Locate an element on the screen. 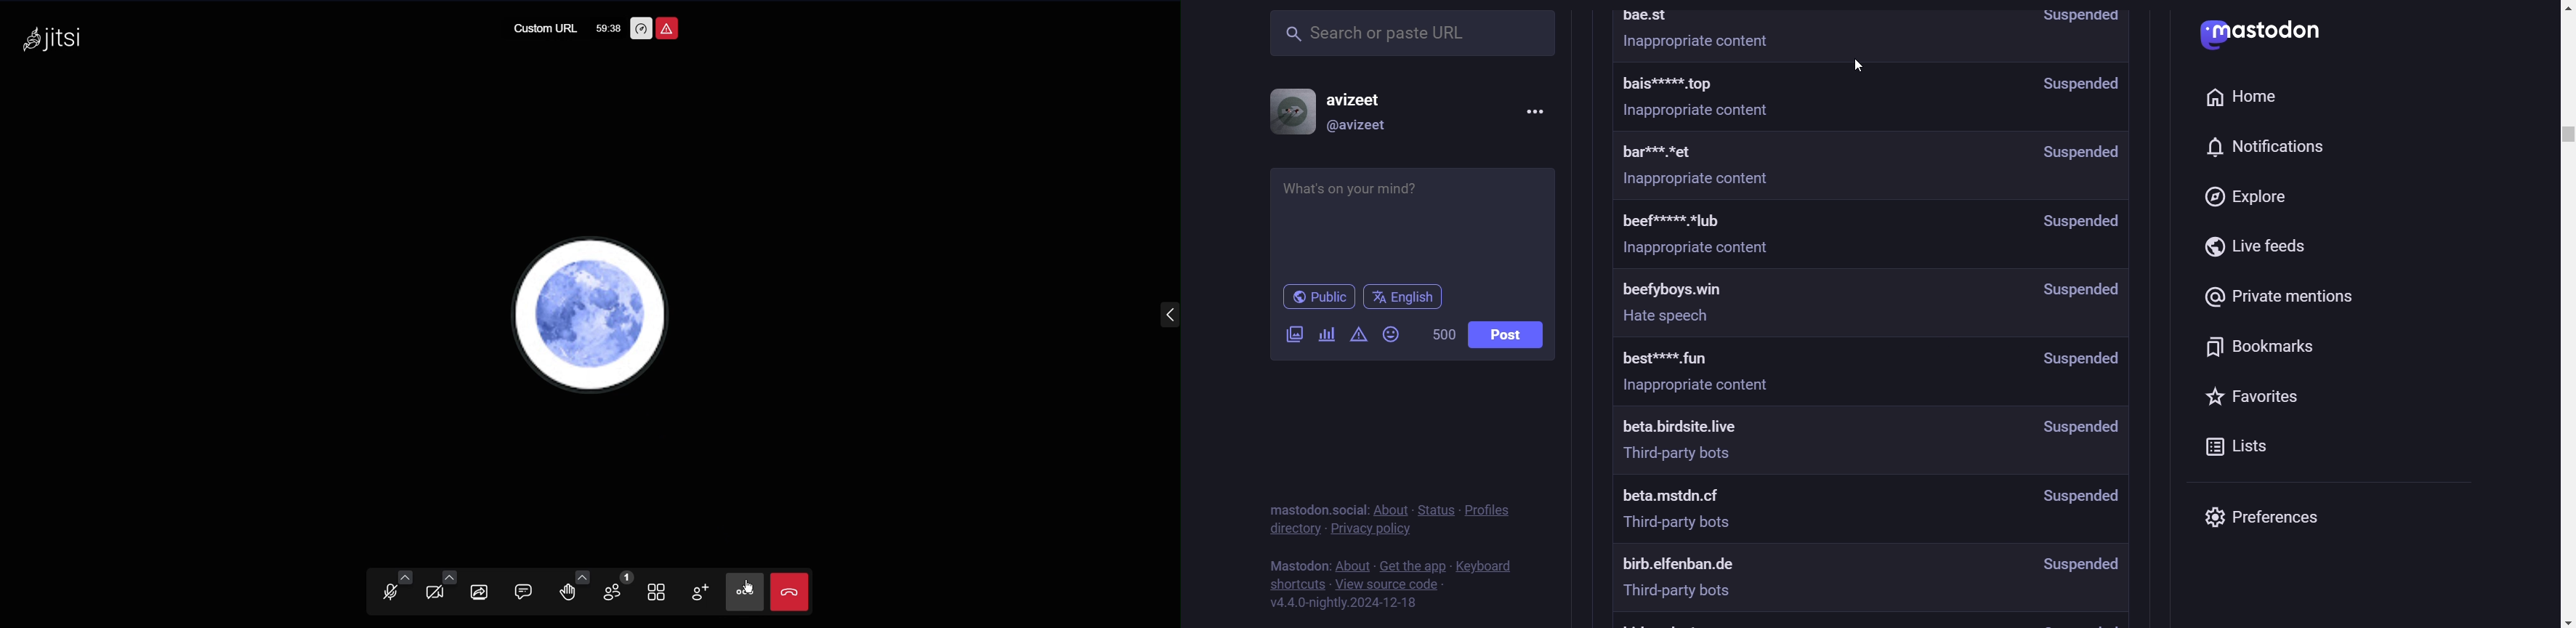 This screenshot has width=2576, height=644. More is located at coordinates (742, 590).